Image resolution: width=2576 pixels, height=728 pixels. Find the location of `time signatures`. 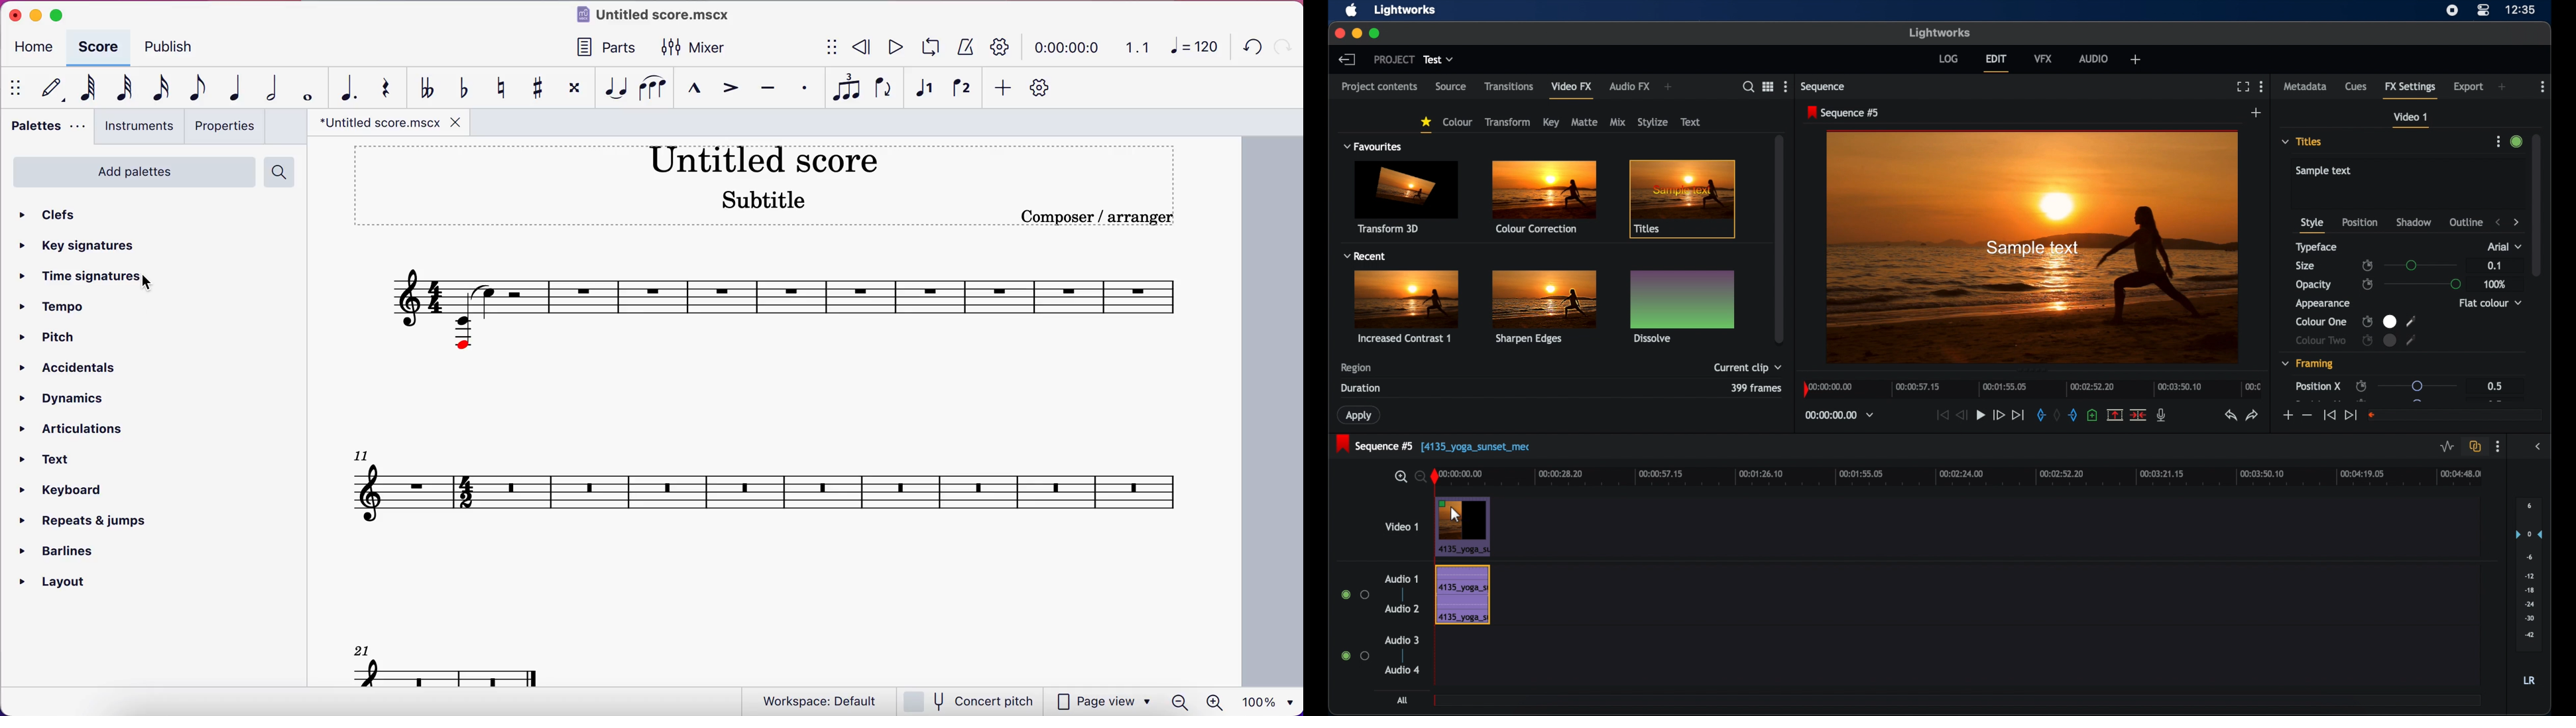

time signatures is located at coordinates (72, 276).